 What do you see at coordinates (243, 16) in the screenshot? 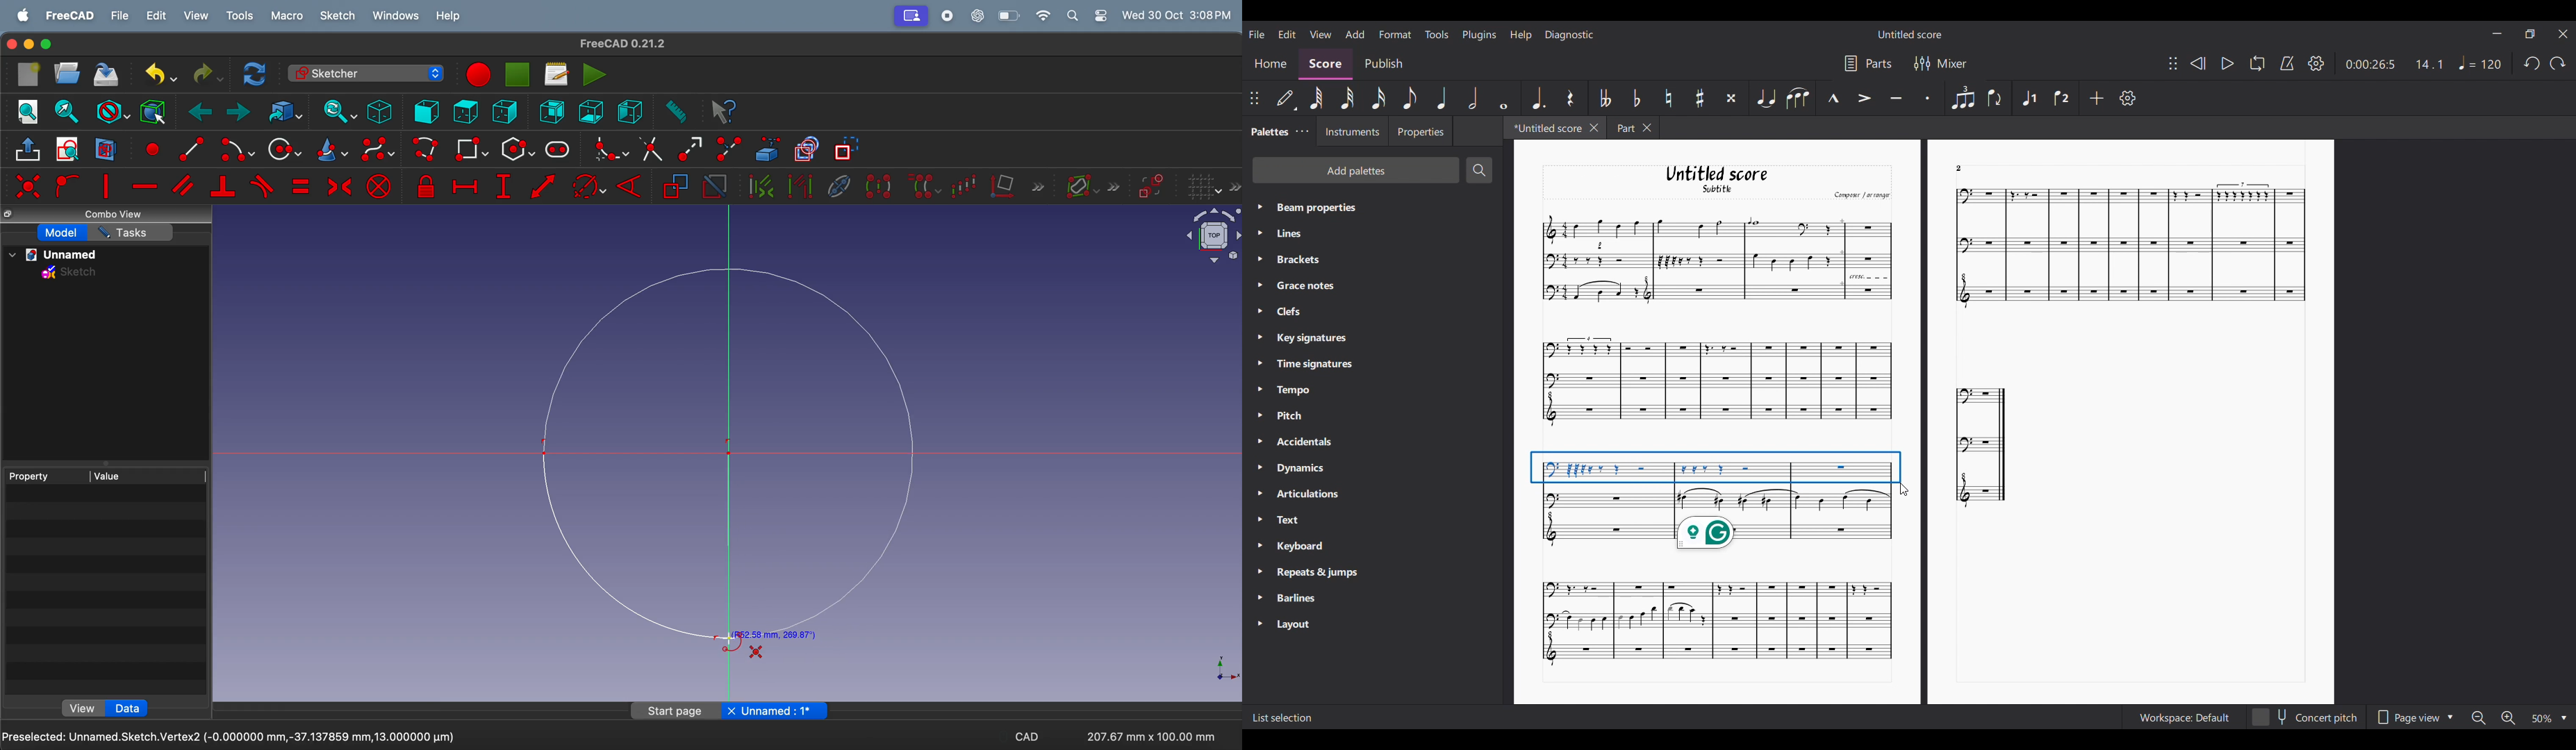
I see `tools` at bounding box center [243, 16].